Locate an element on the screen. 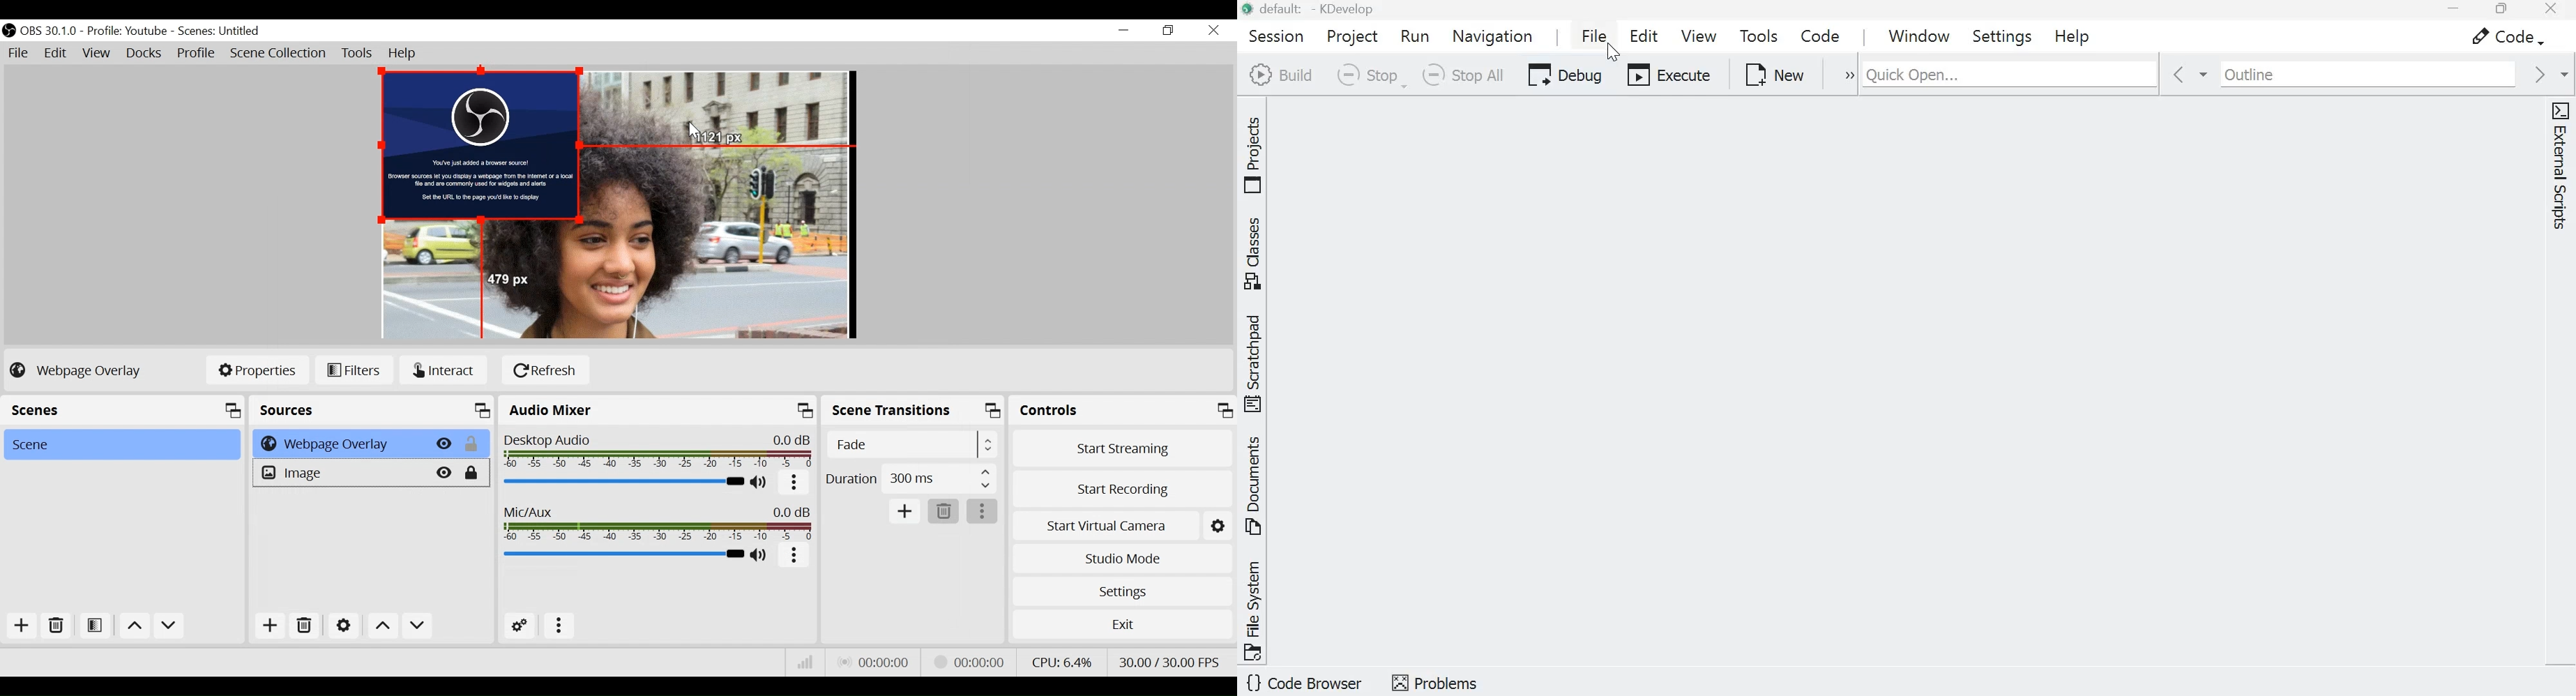 Image resolution: width=2576 pixels, height=700 pixels. Settings is located at coordinates (1123, 590).